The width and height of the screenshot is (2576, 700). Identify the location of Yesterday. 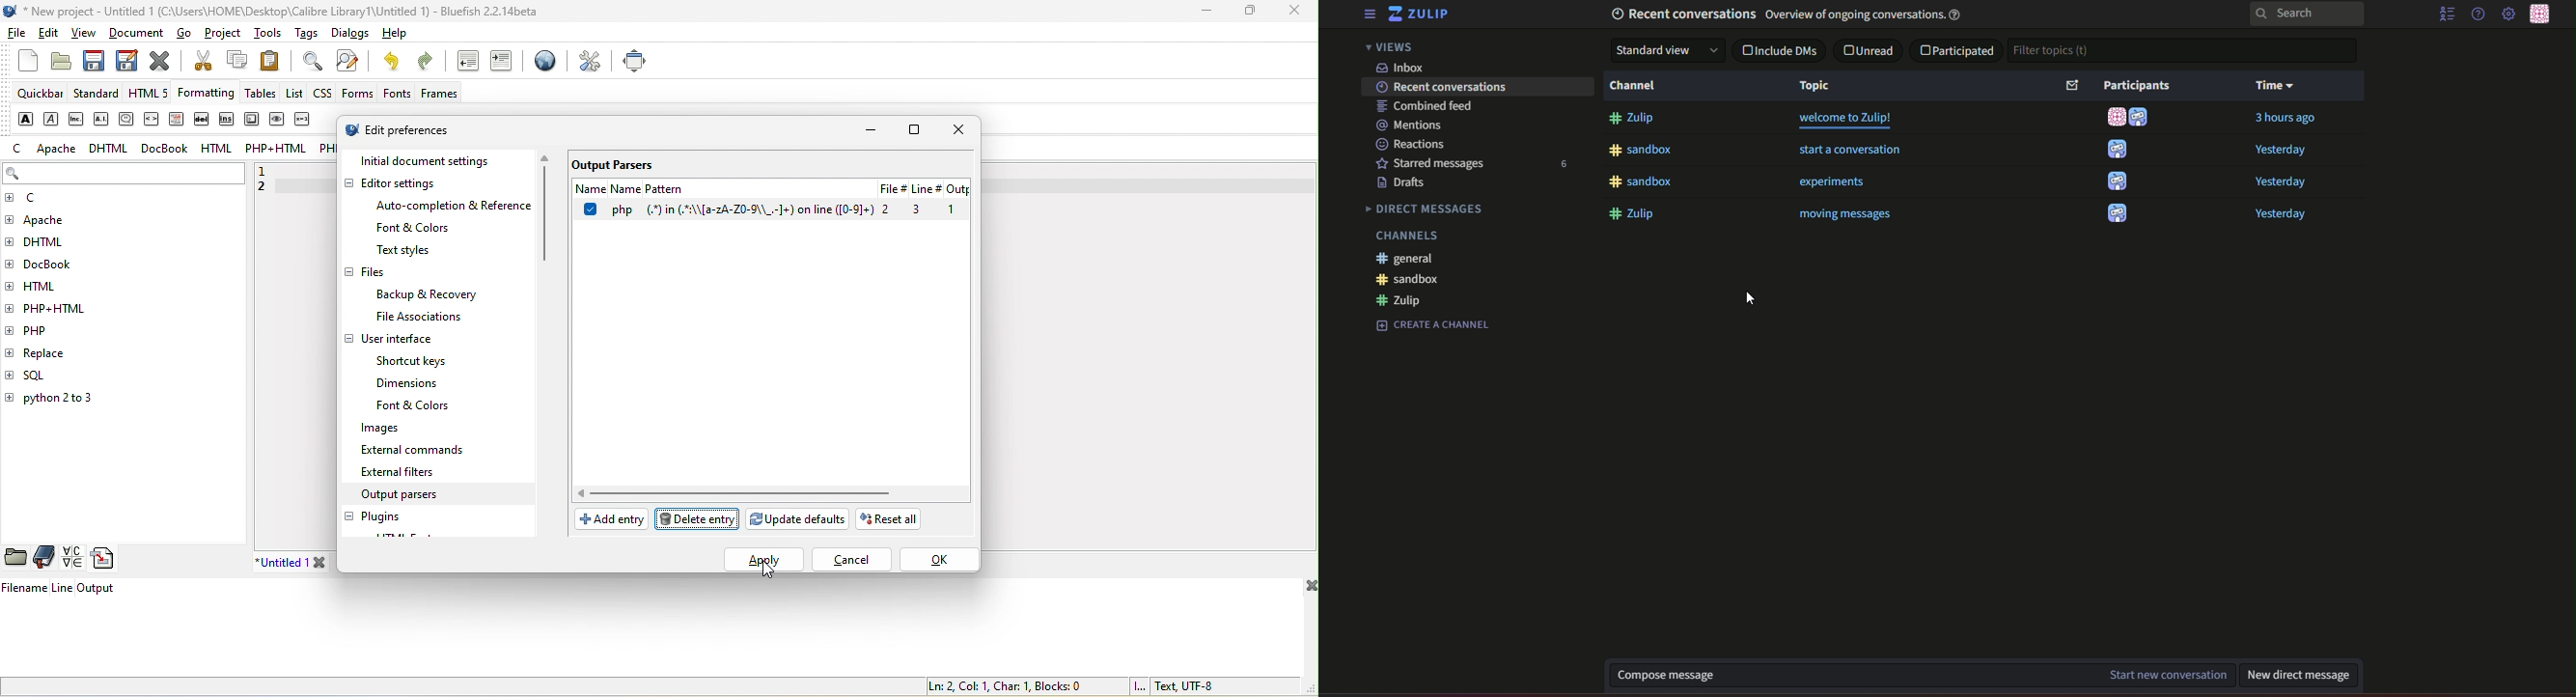
(2280, 183).